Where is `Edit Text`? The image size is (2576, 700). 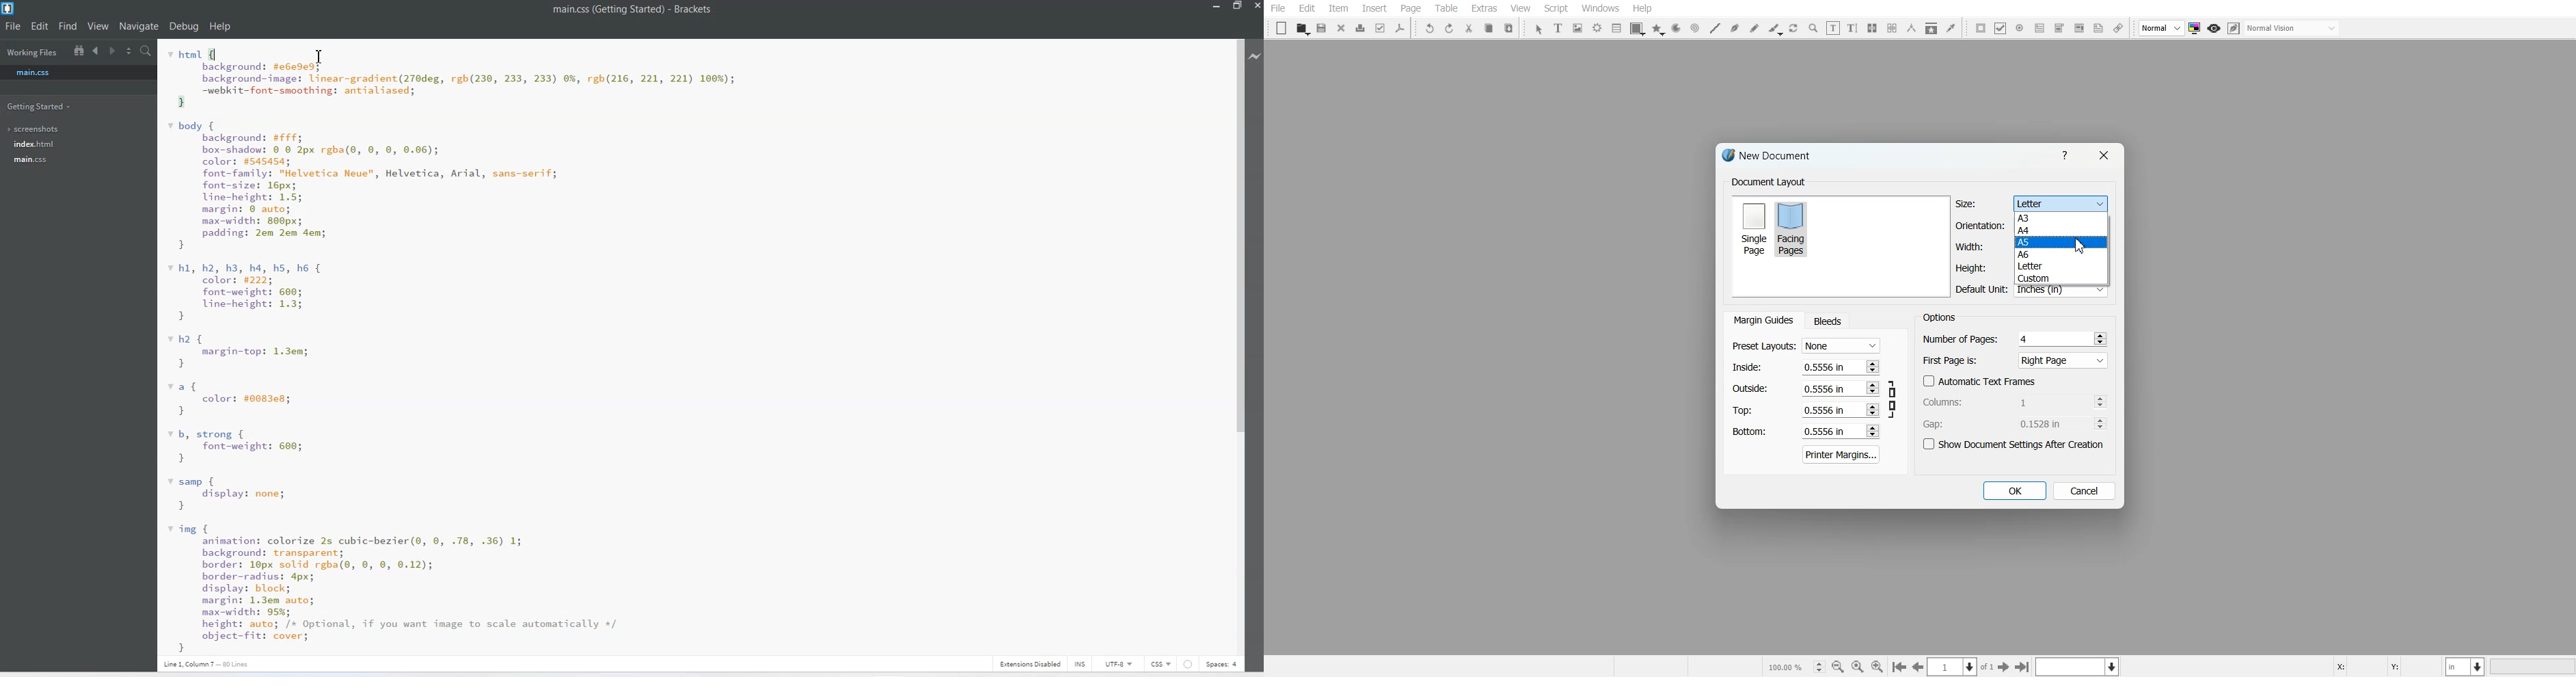 Edit Text is located at coordinates (1852, 28).